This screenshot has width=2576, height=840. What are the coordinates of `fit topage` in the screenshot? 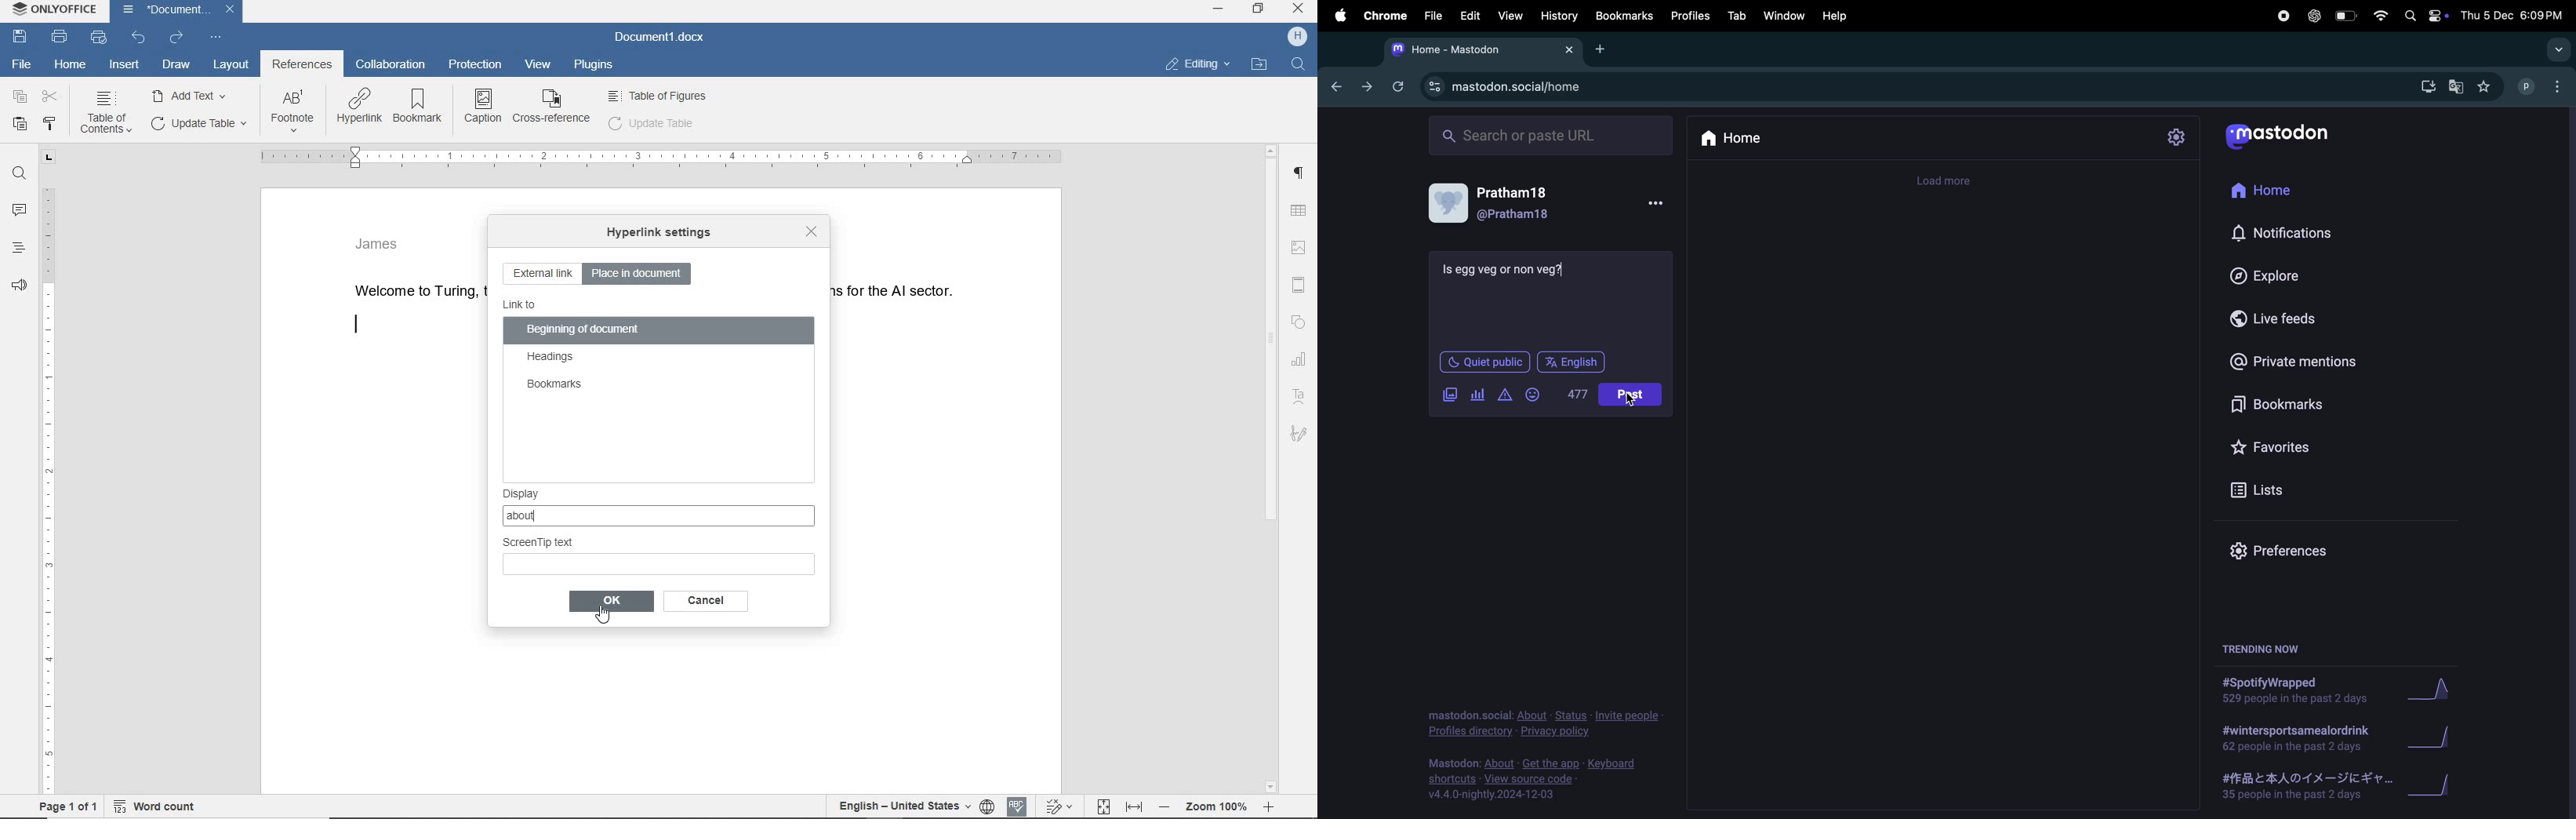 It's located at (1103, 806).